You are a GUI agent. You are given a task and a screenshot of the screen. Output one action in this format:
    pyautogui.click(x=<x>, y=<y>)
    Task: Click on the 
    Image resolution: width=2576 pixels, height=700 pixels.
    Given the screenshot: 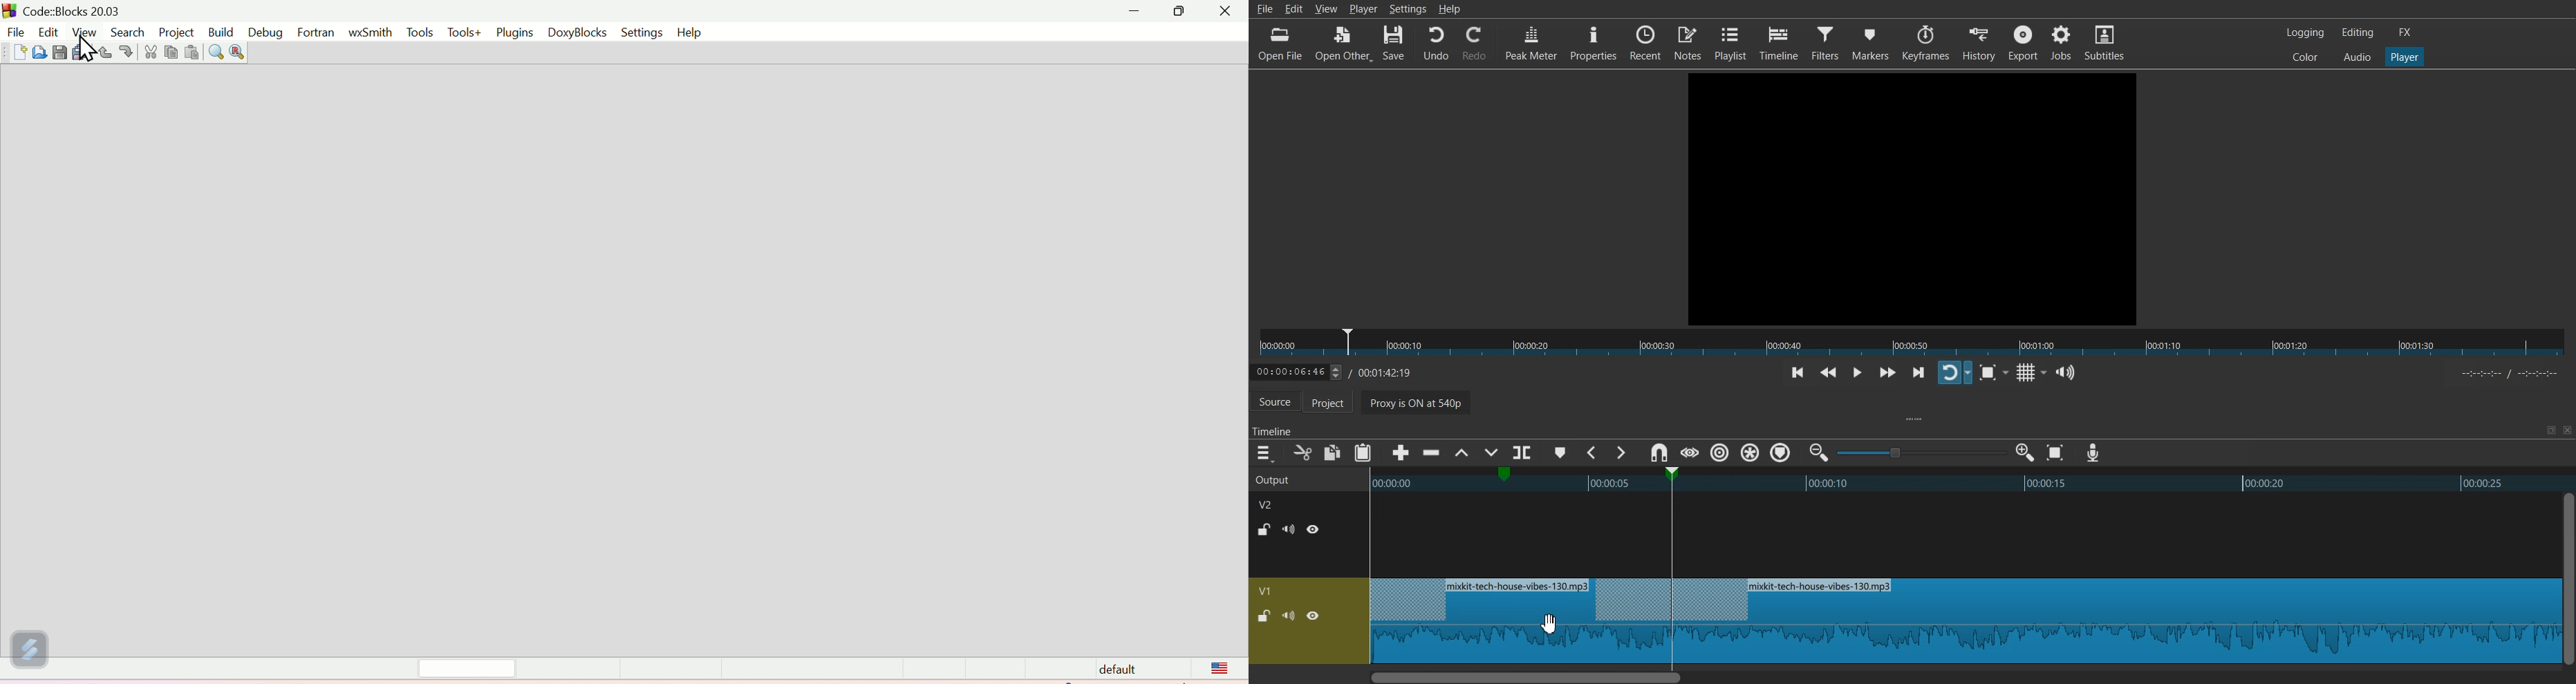 What is the action you would take?
    pyautogui.click(x=102, y=54)
    